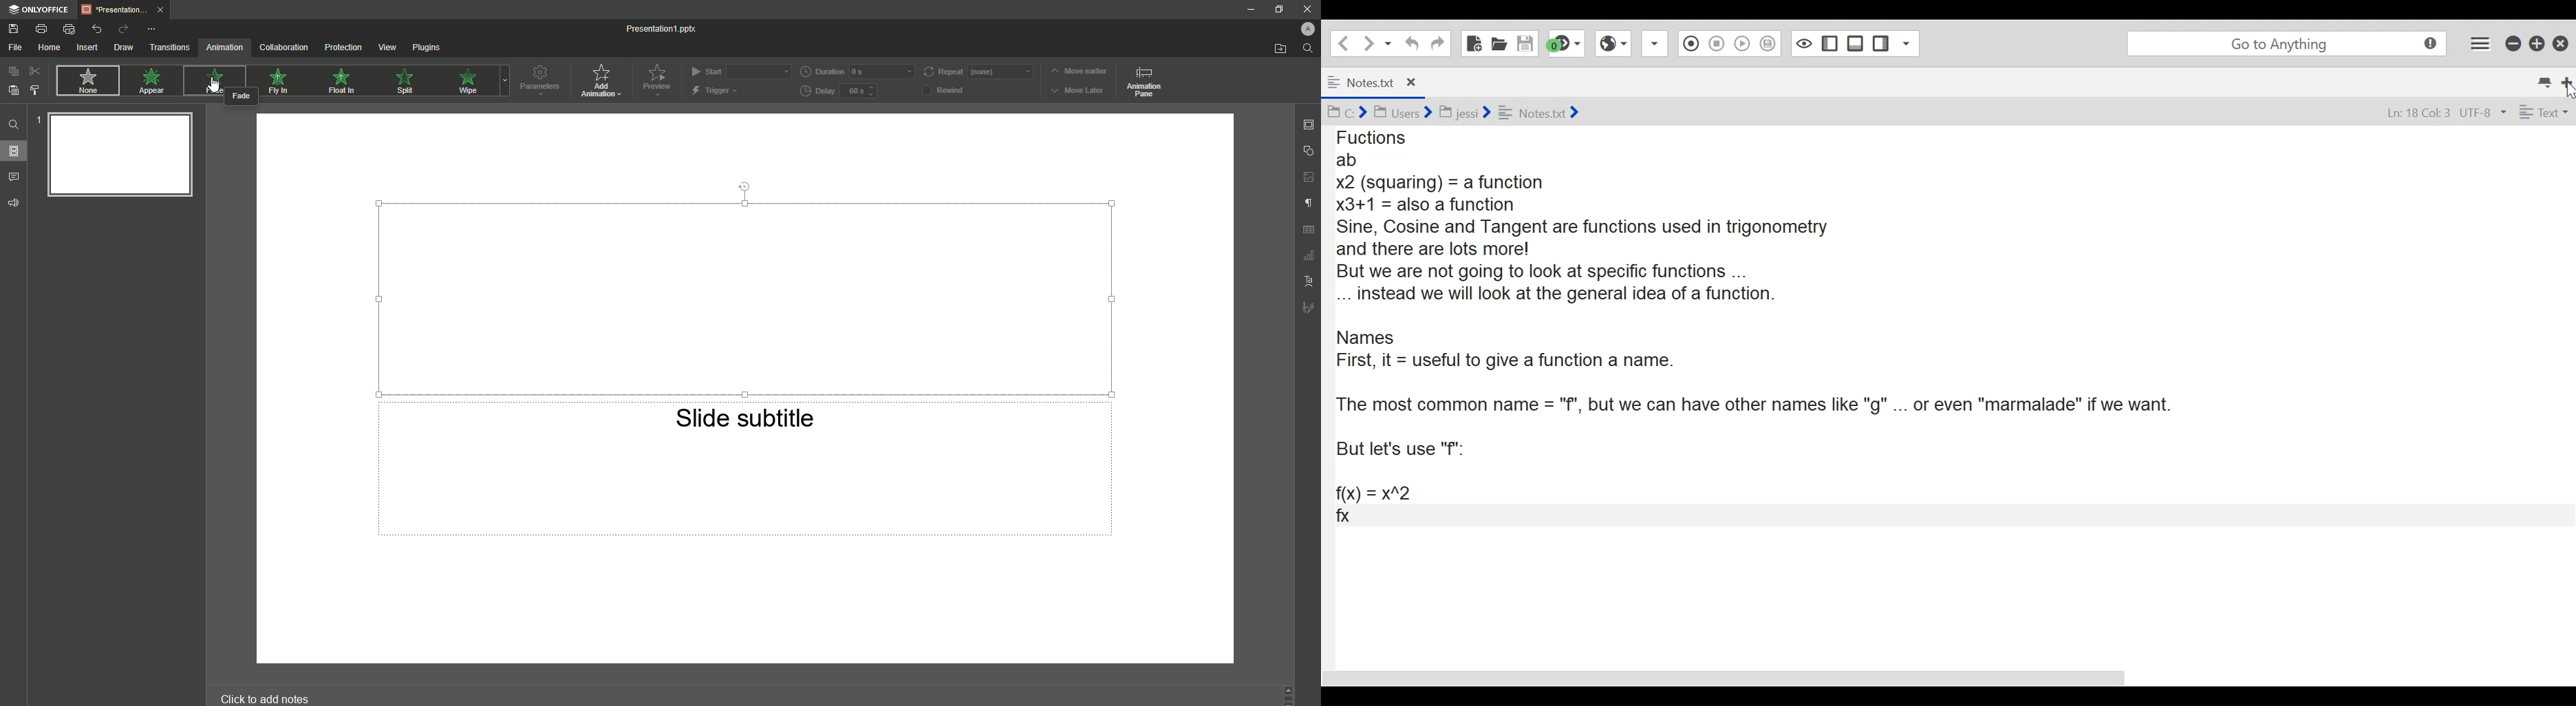  What do you see at coordinates (150, 29) in the screenshot?
I see `More Options` at bounding box center [150, 29].